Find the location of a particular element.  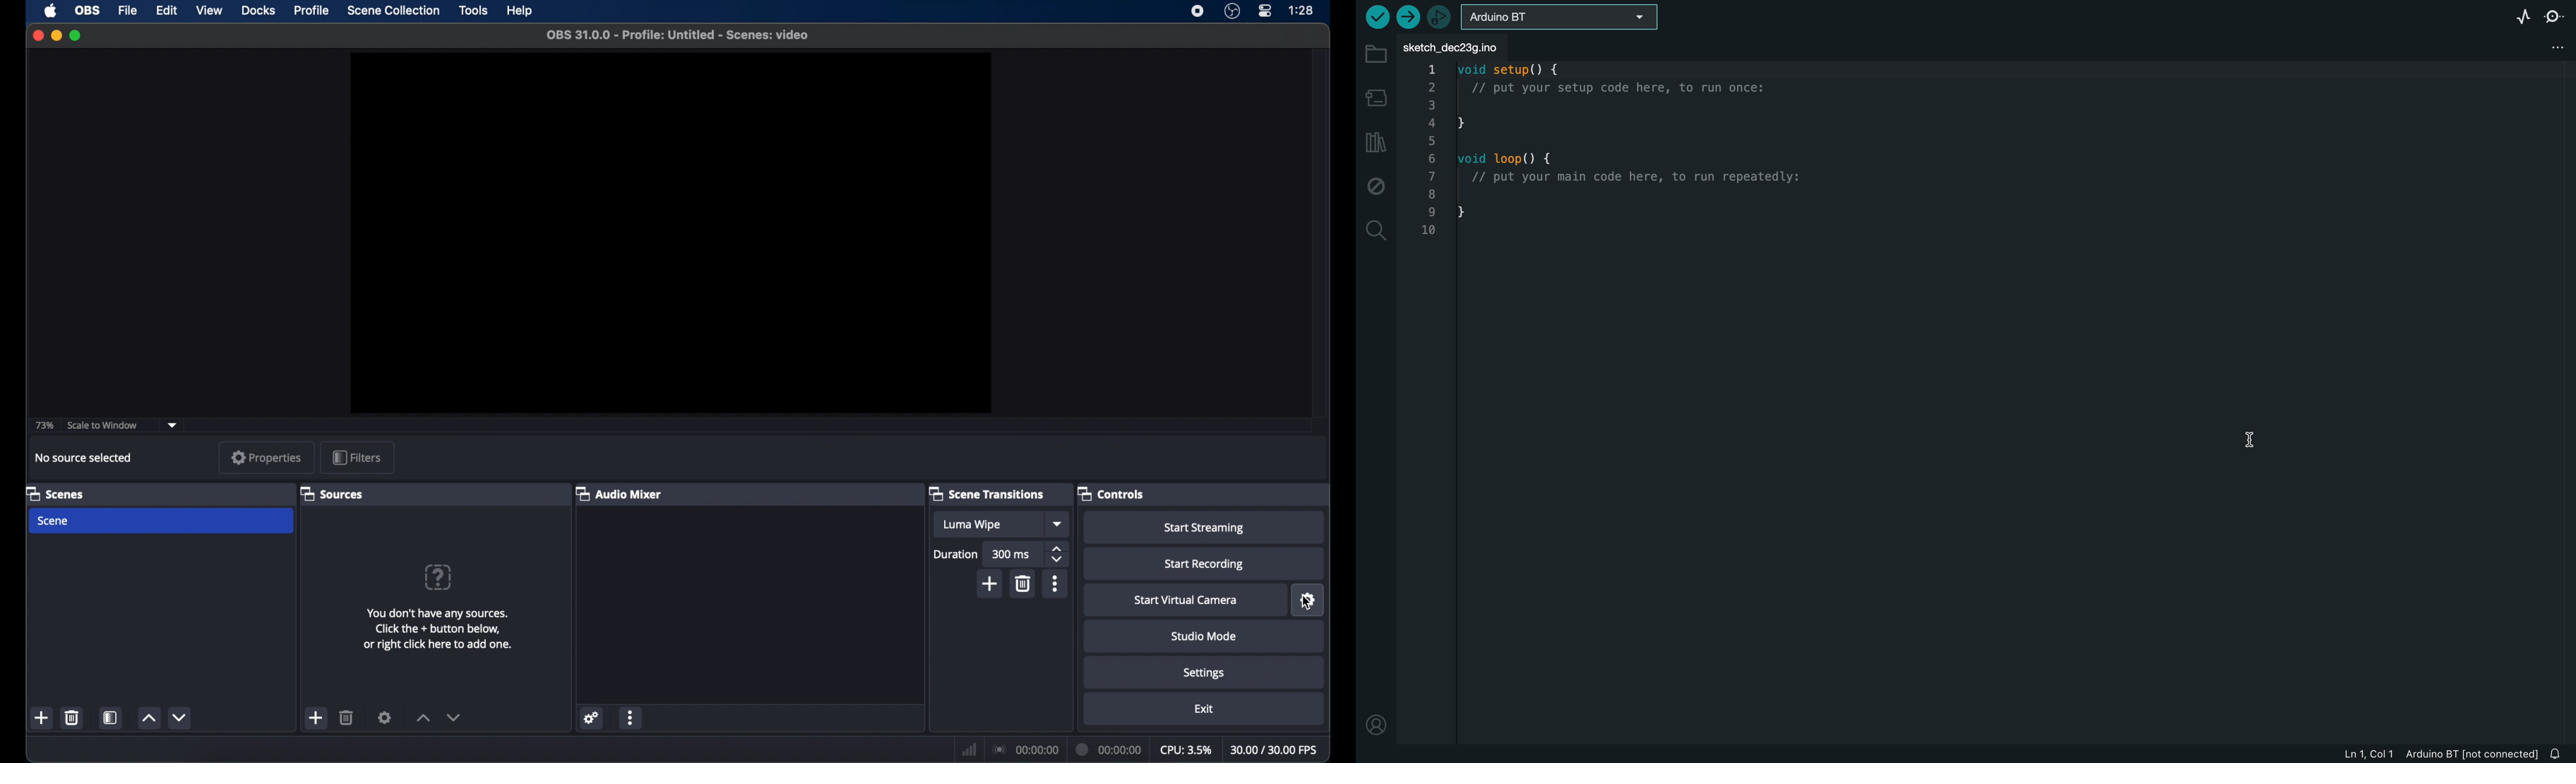

file is located at coordinates (127, 11).